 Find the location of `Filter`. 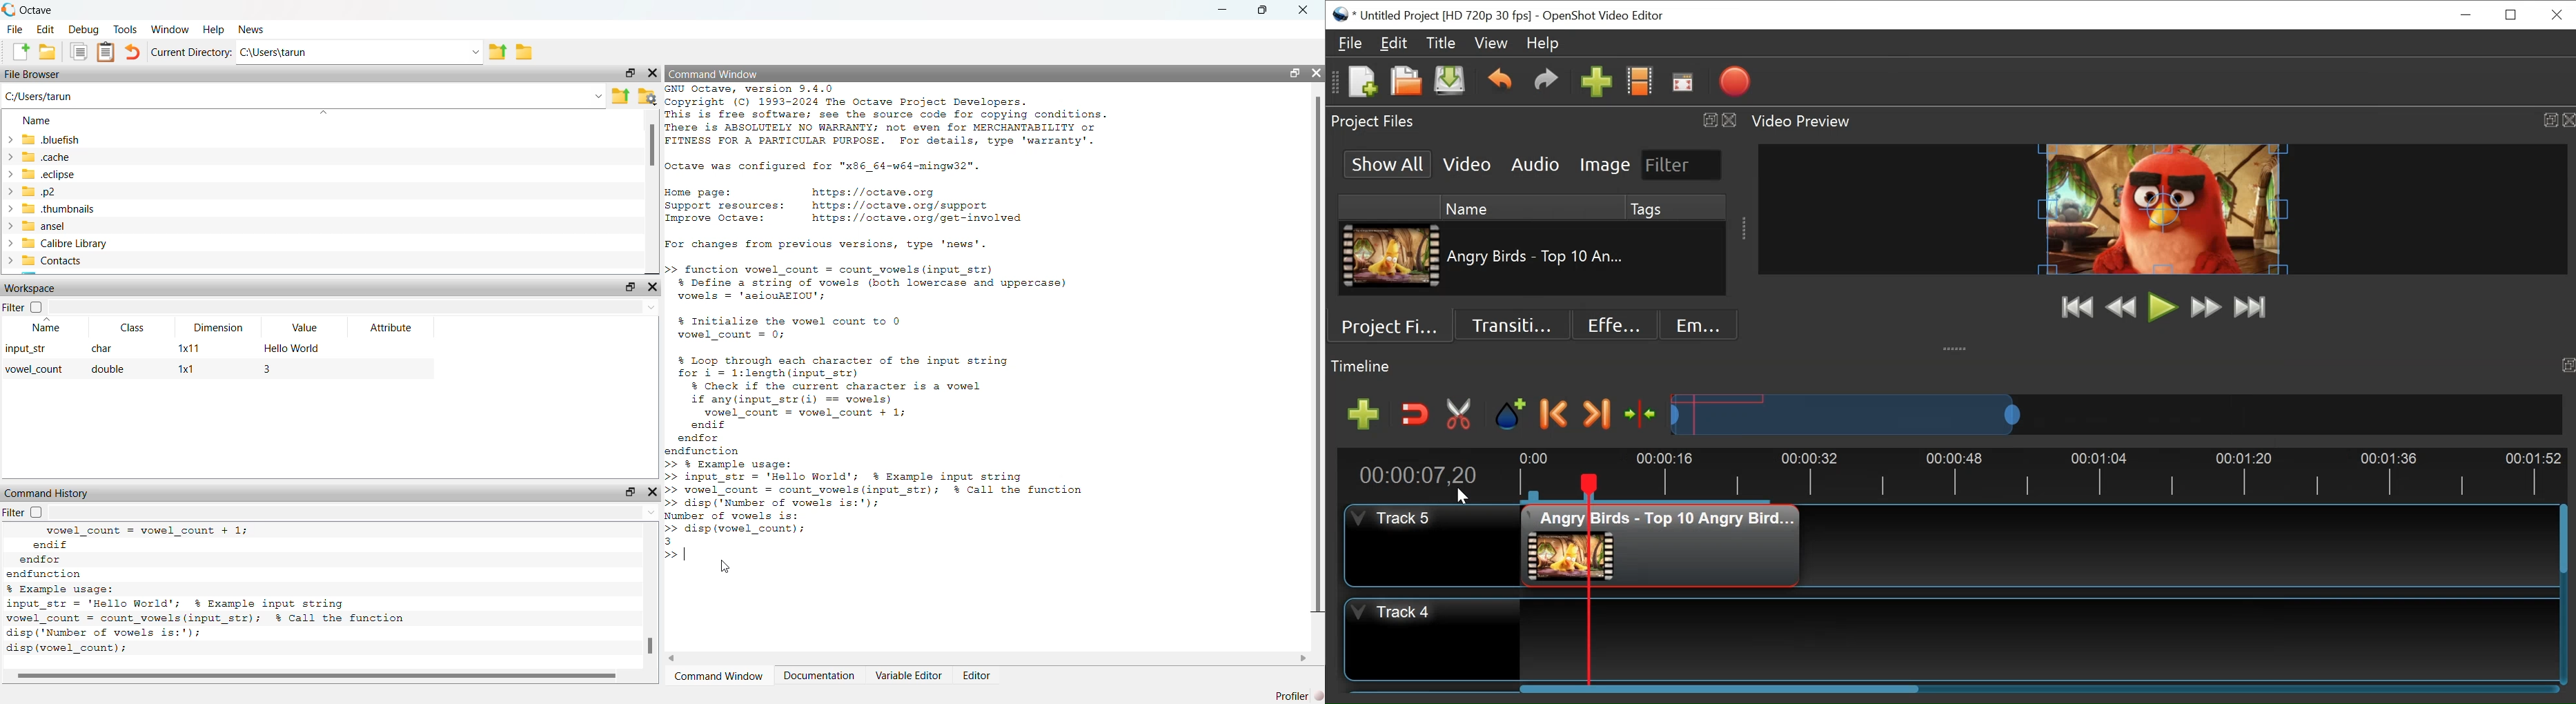

Filter is located at coordinates (1682, 165).